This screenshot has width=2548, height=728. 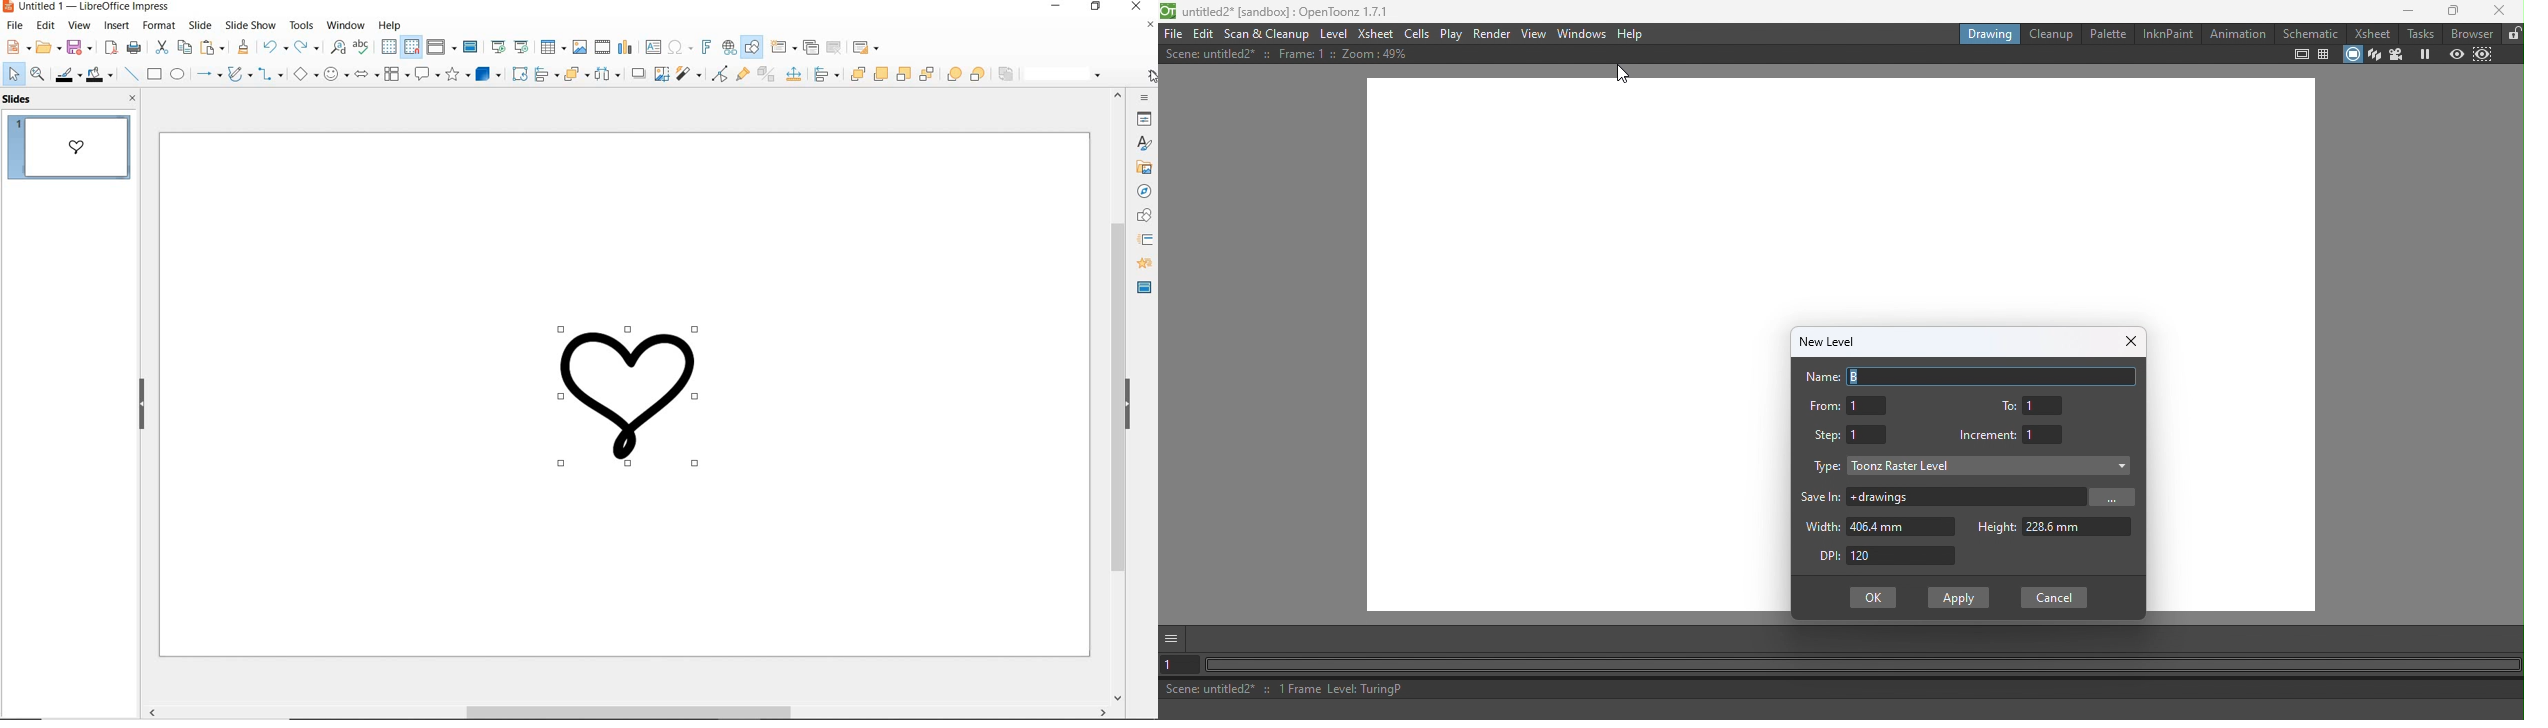 I want to click on open, so click(x=47, y=46).